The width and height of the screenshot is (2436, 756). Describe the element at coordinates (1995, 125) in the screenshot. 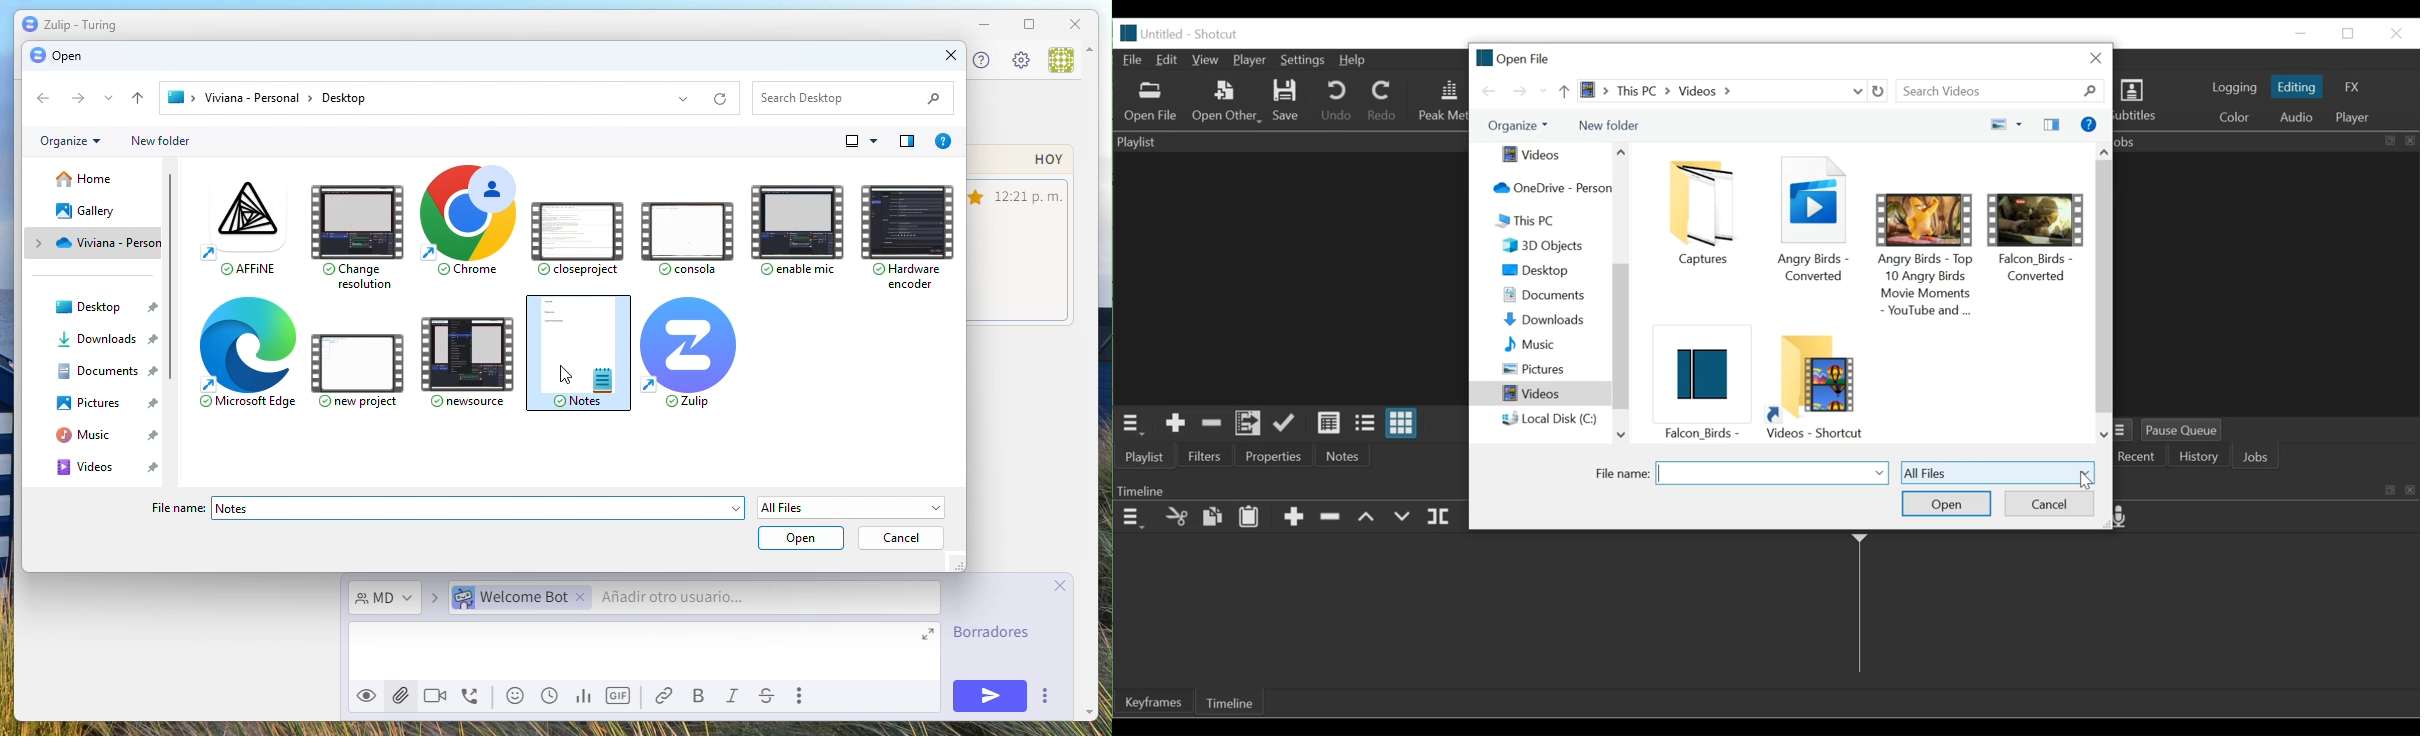

I see `change your view` at that location.